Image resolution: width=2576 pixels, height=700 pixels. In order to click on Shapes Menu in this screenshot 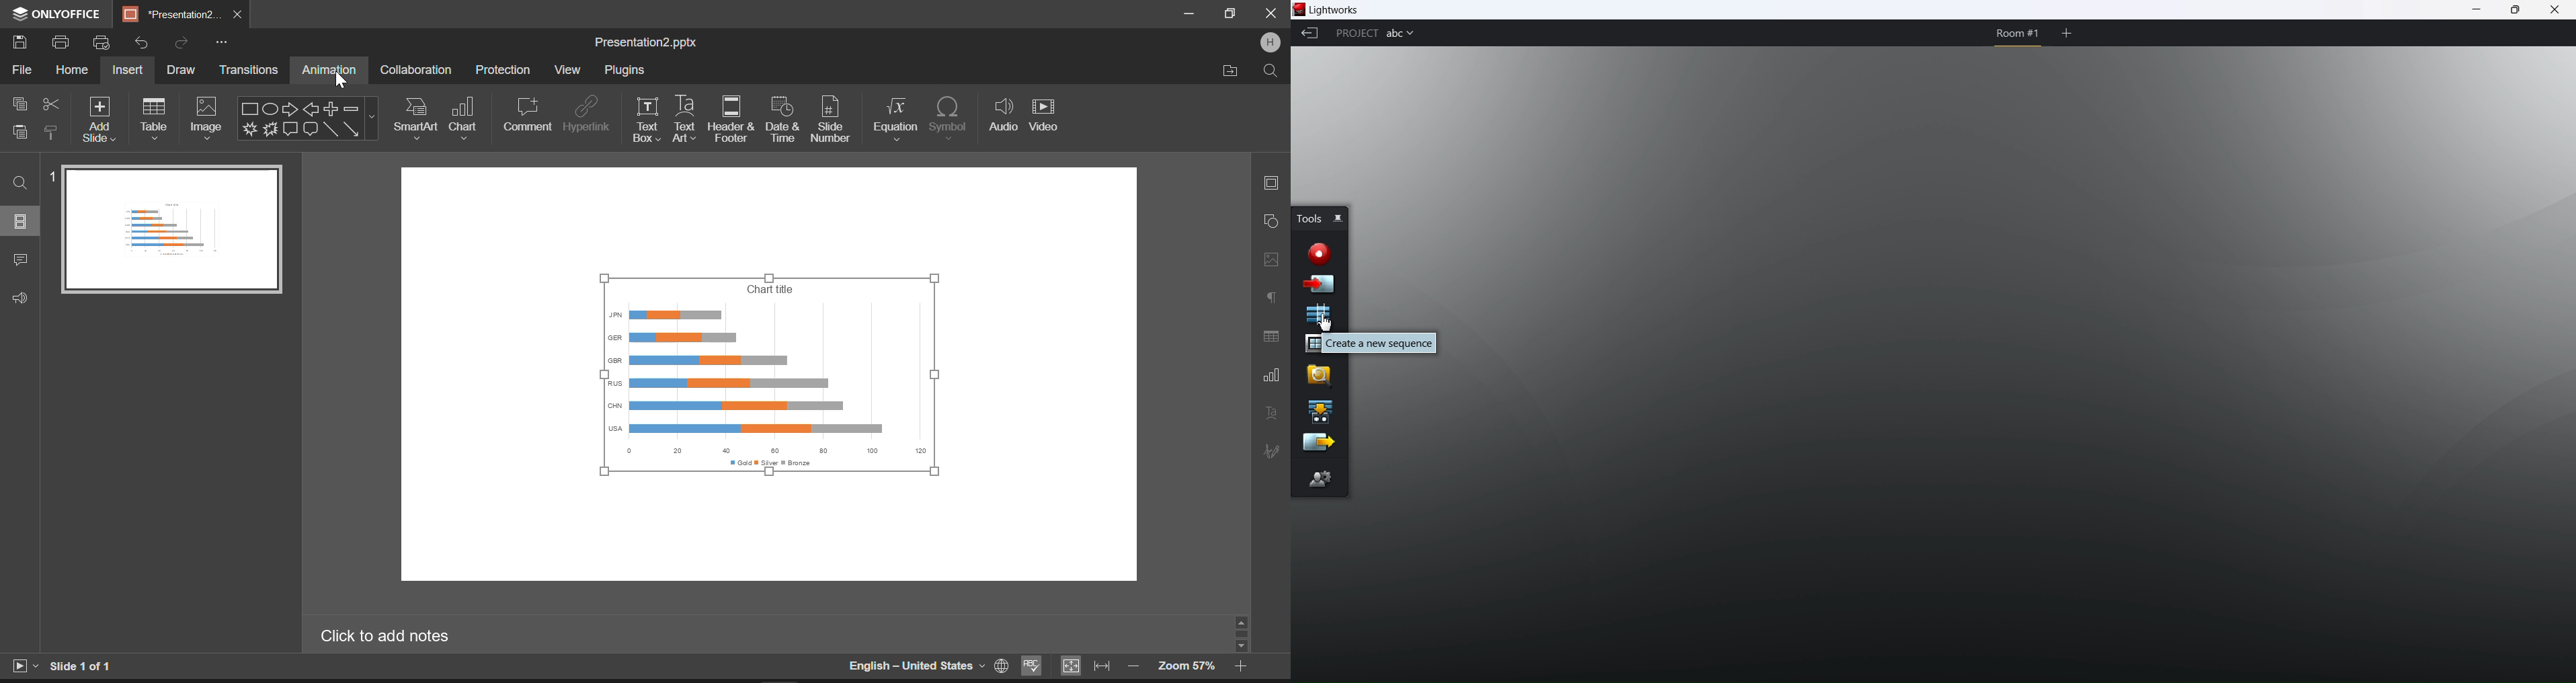, I will do `click(371, 118)`.